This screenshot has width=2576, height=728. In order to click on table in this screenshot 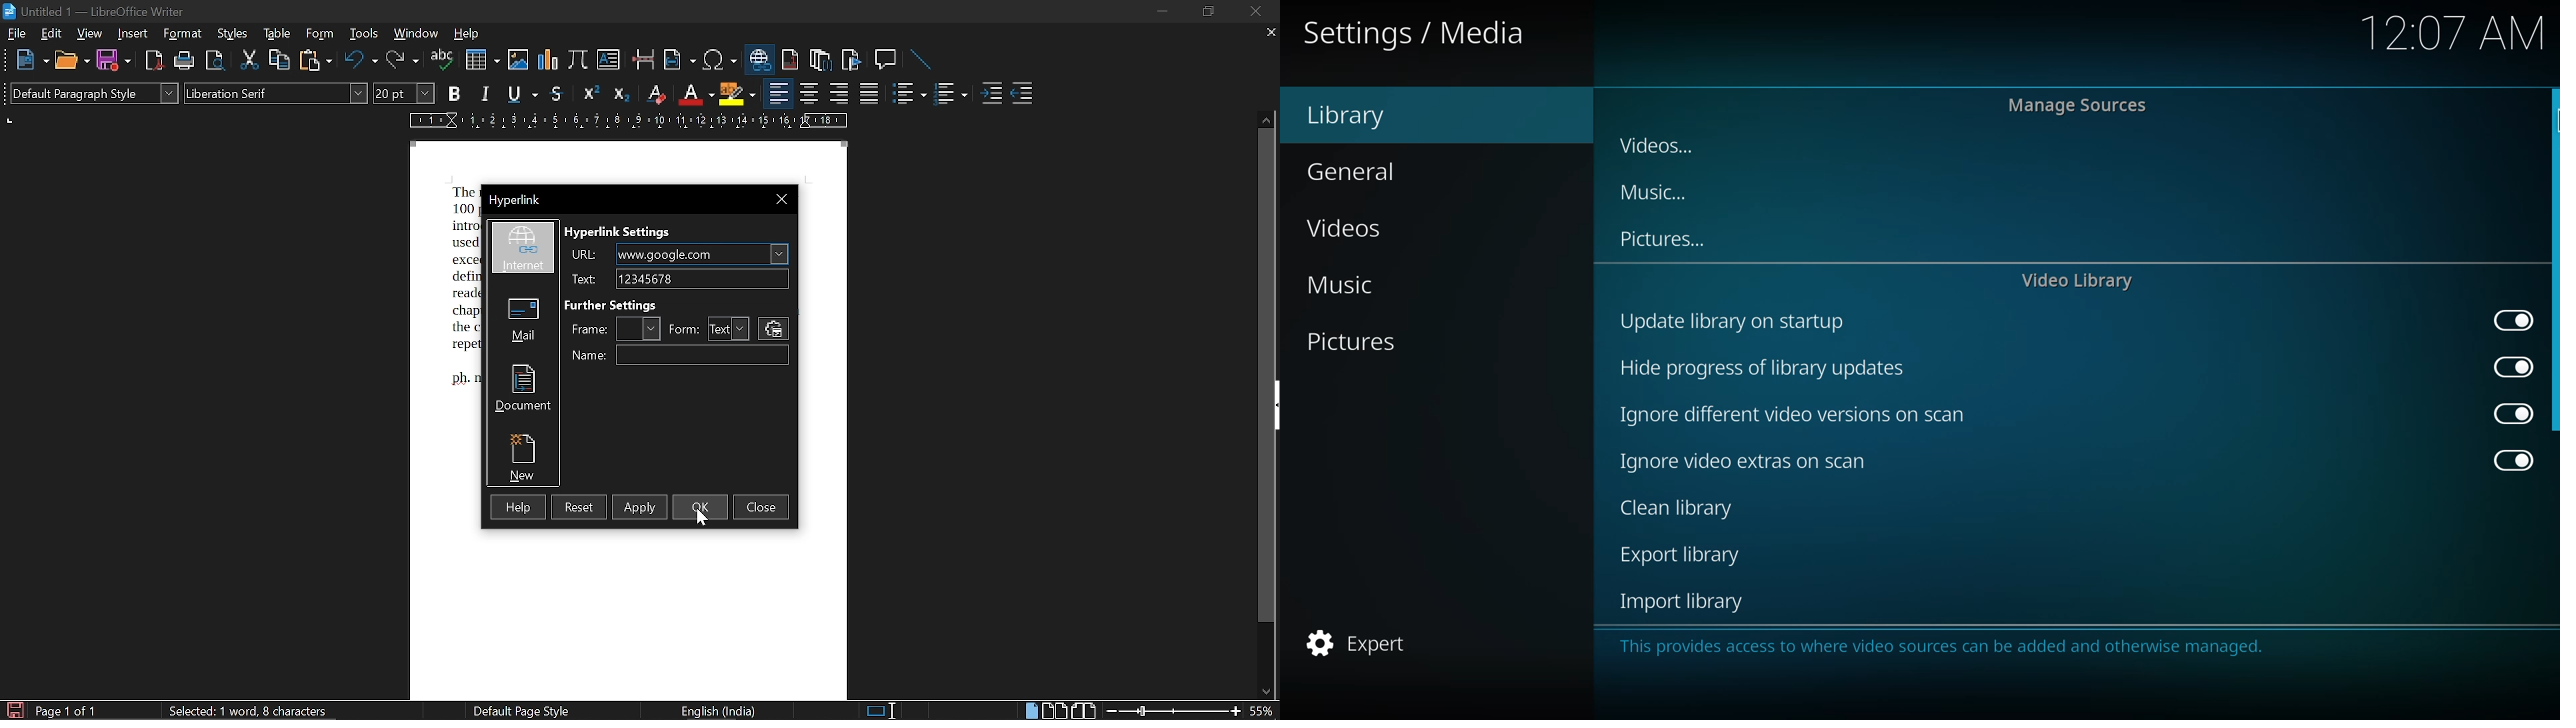, I will do `click(278, 35)`.